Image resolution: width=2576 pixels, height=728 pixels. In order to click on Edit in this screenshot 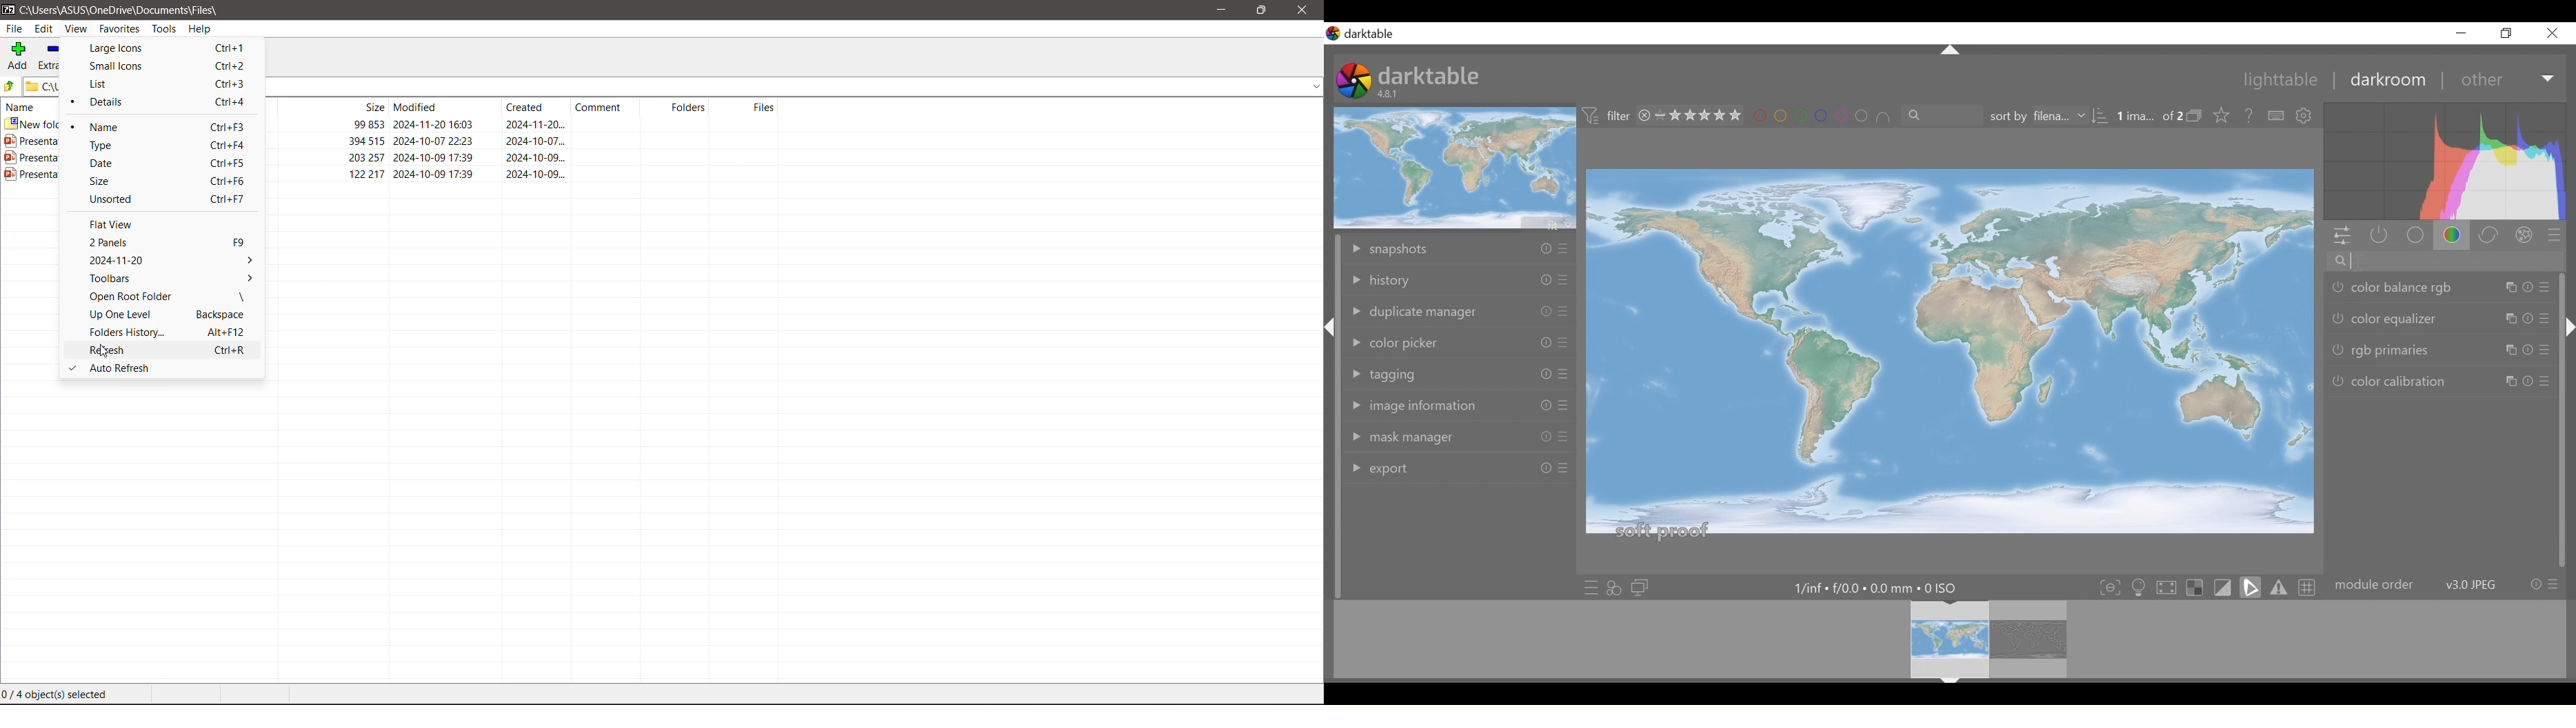, I will do `click(44, 28)`.